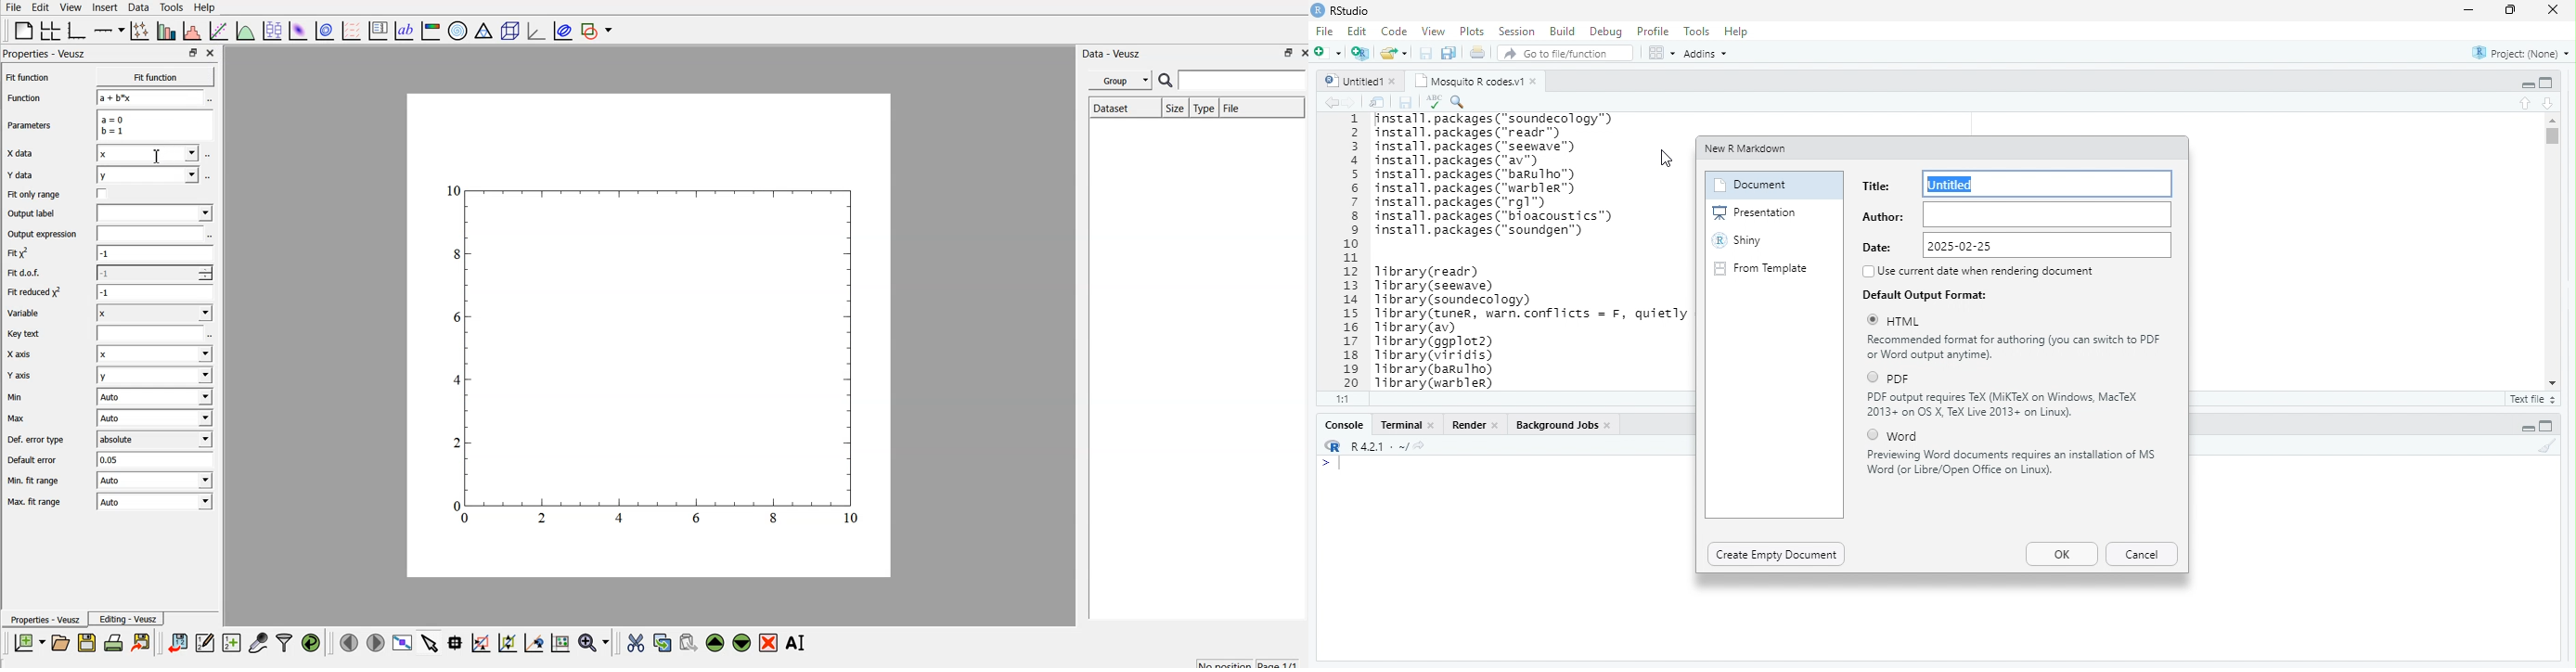 The width and height of the screenshot is (2576, 672). What do you see at coordinates (2535, 400) in the screenshot?
I see `Text file` at bounding box center [2535, 400].